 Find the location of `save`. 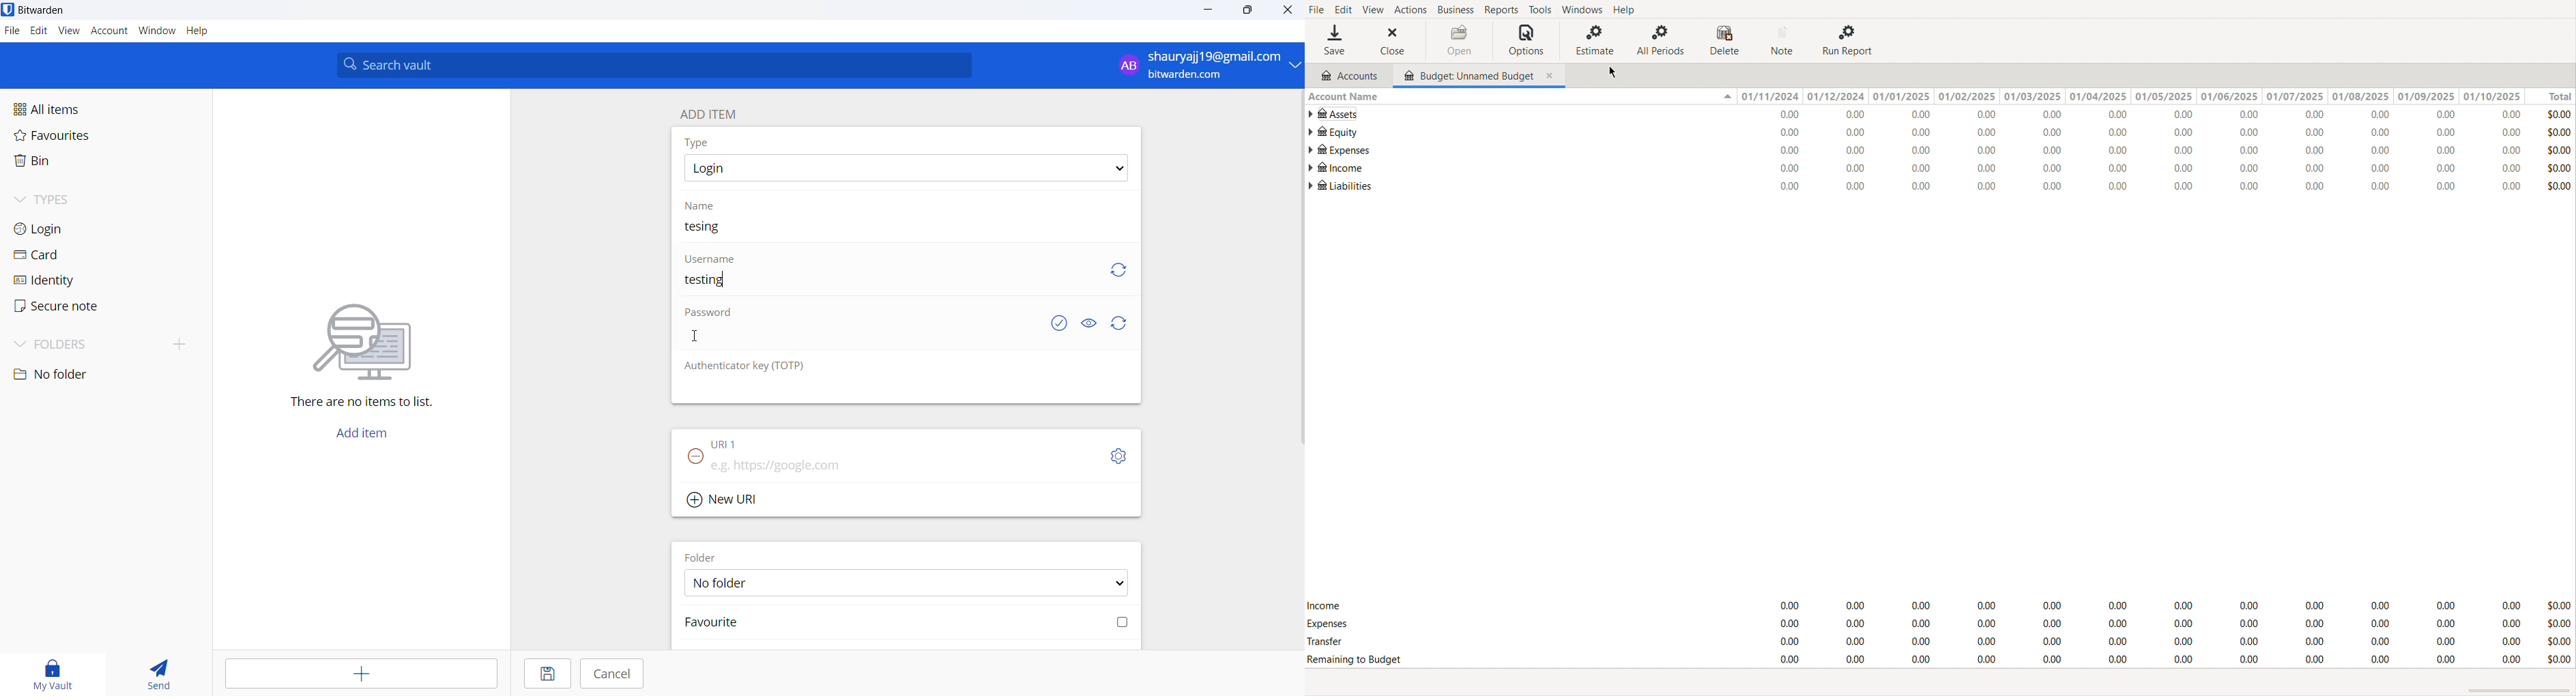

save is located at coordinates (546, 673).